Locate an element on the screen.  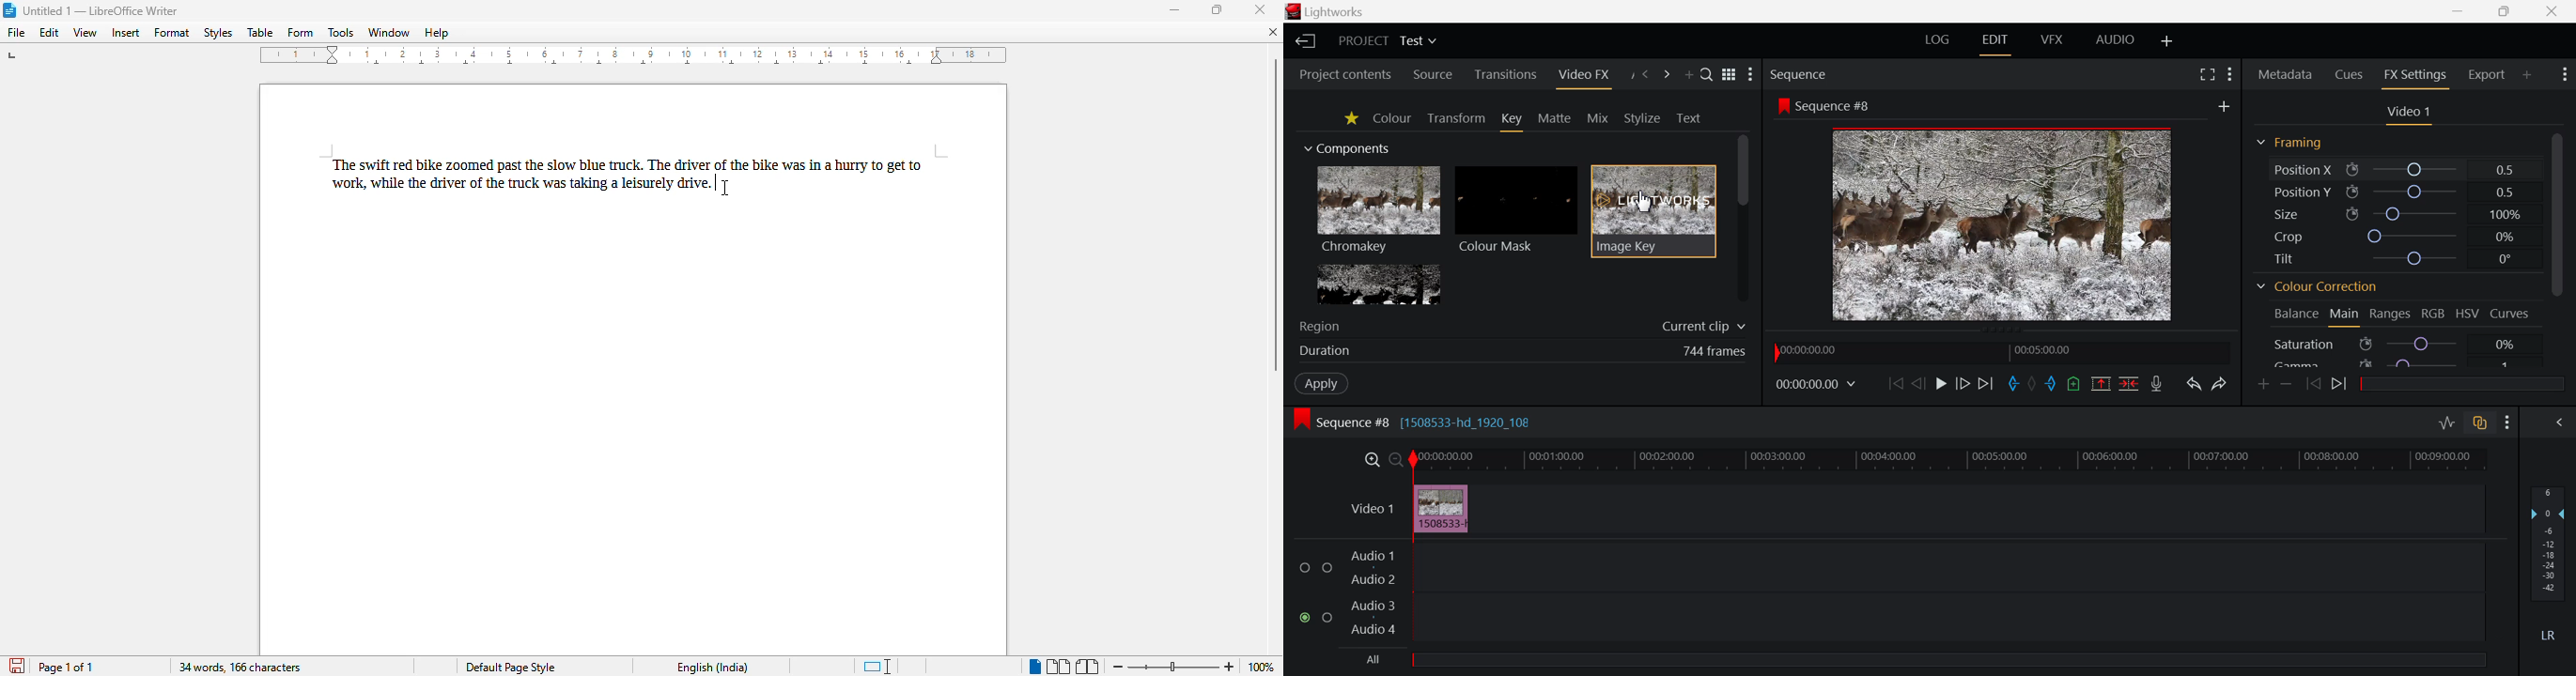
Add Panel is located at coordinates (2528, 75).